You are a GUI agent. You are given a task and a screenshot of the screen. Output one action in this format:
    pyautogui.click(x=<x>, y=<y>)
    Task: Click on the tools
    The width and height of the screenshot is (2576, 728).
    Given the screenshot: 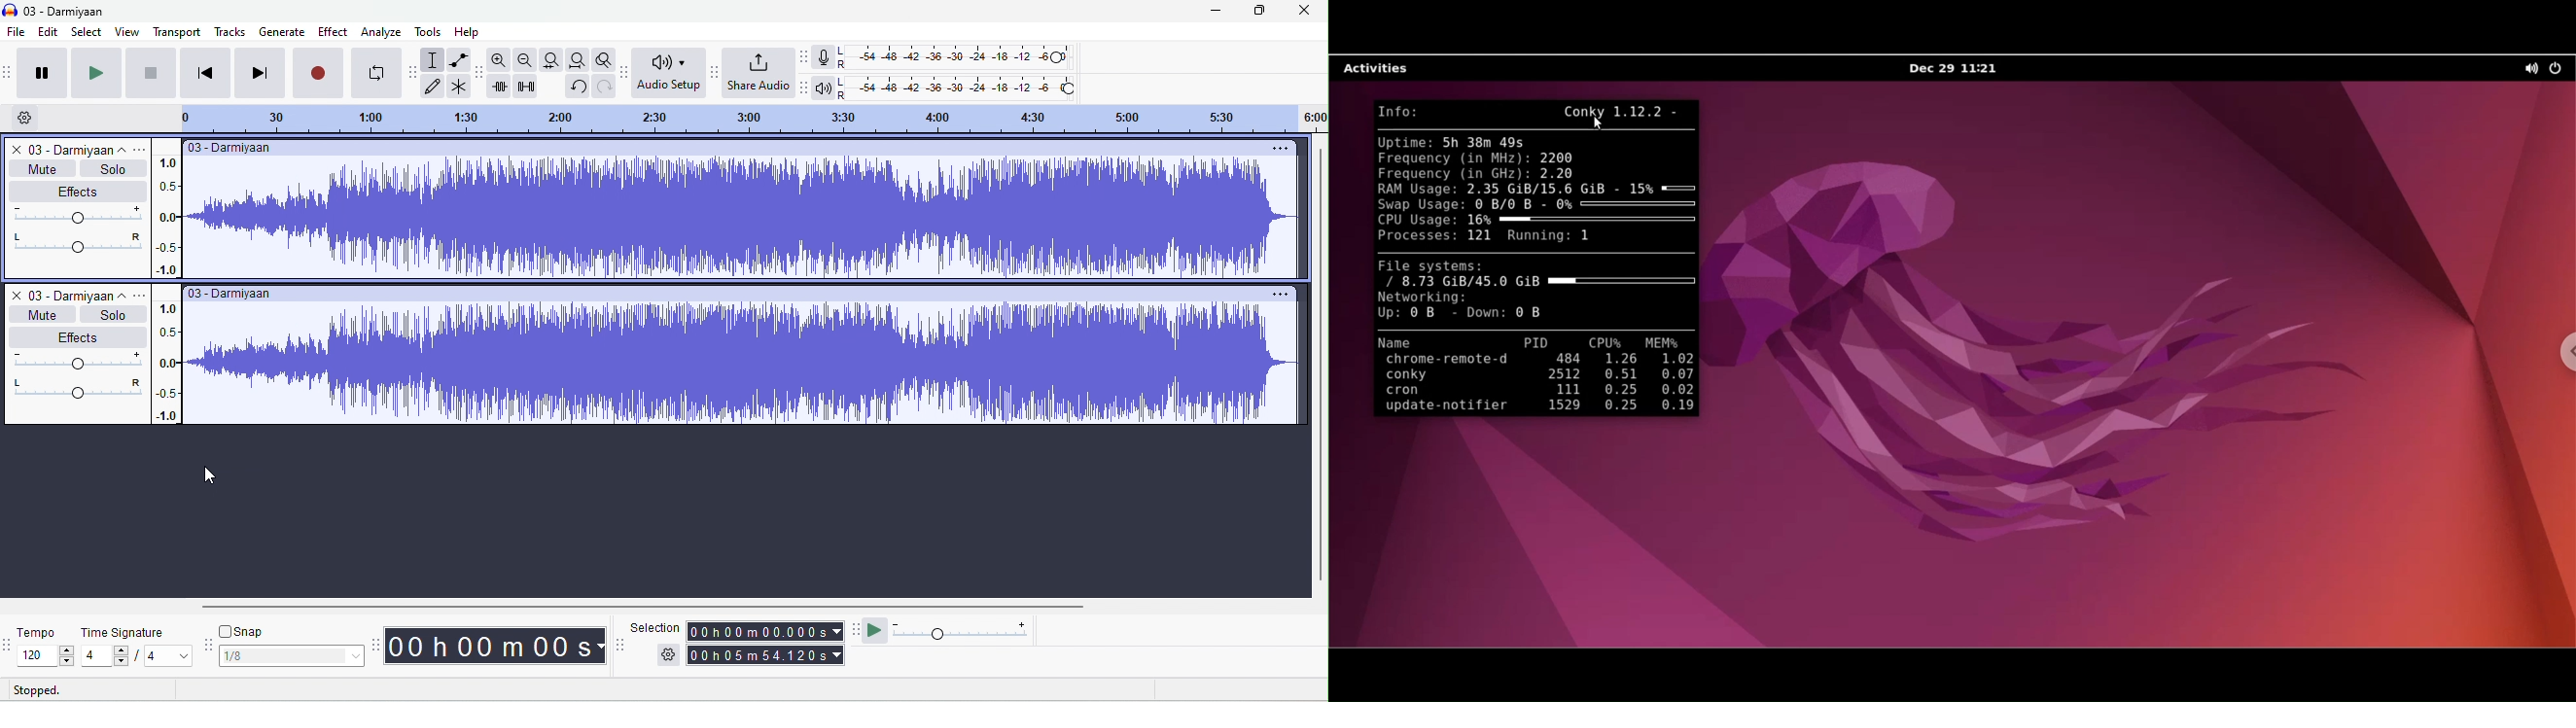 What is the action you would take?
    pyautogui.click(x=427, y=31)
    